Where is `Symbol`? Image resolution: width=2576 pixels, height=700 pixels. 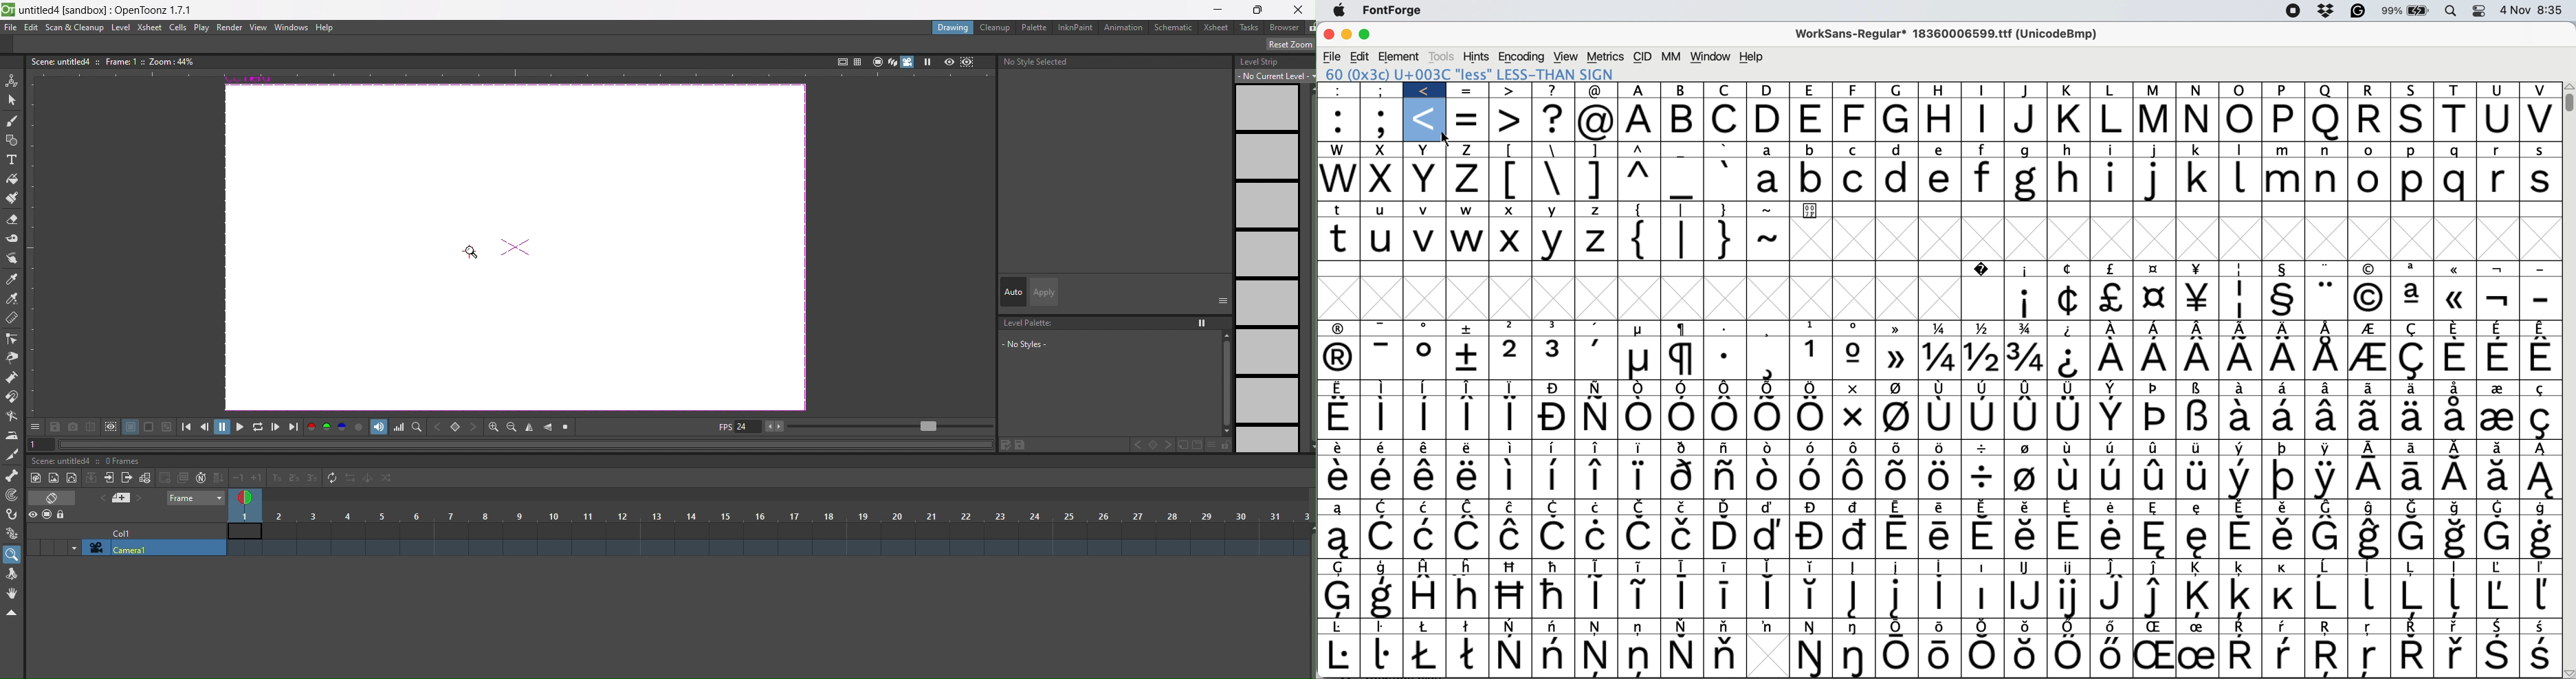 Symbol is located at coordinates (1684, 625).